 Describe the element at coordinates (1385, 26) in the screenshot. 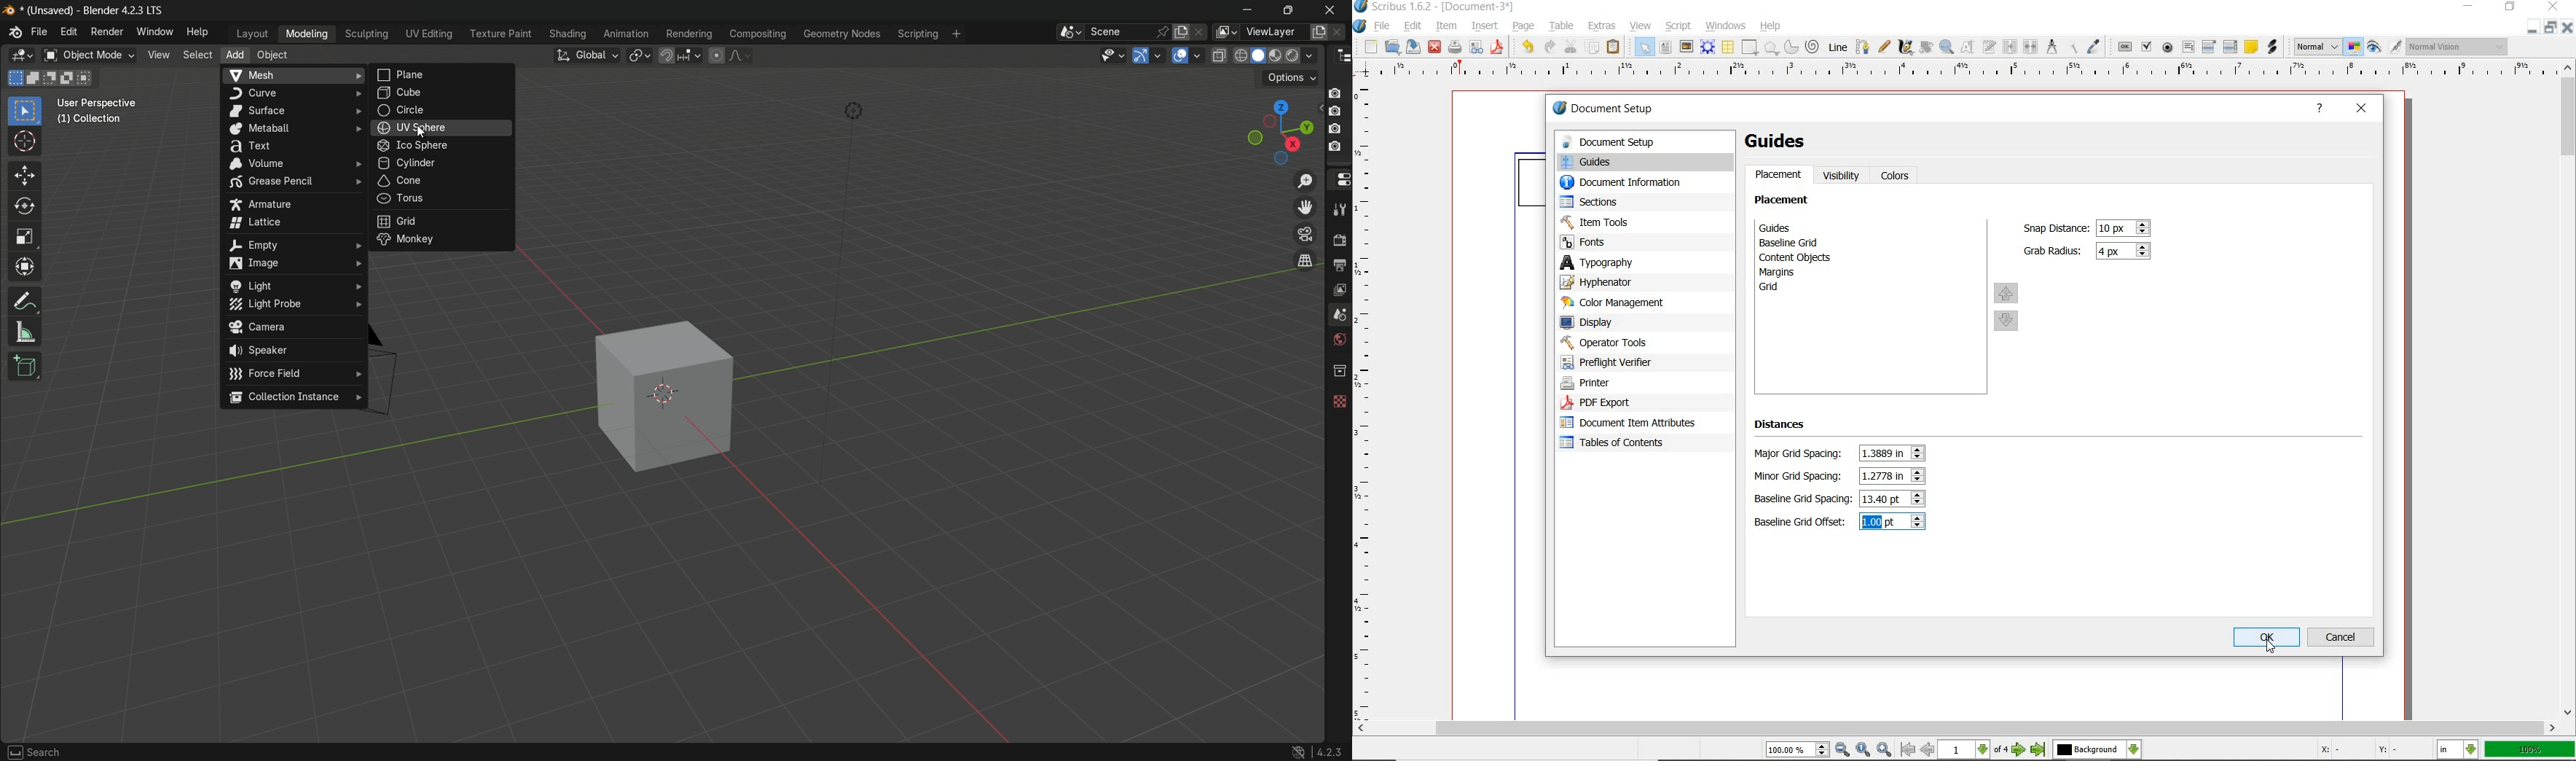

I see `file` at that location.